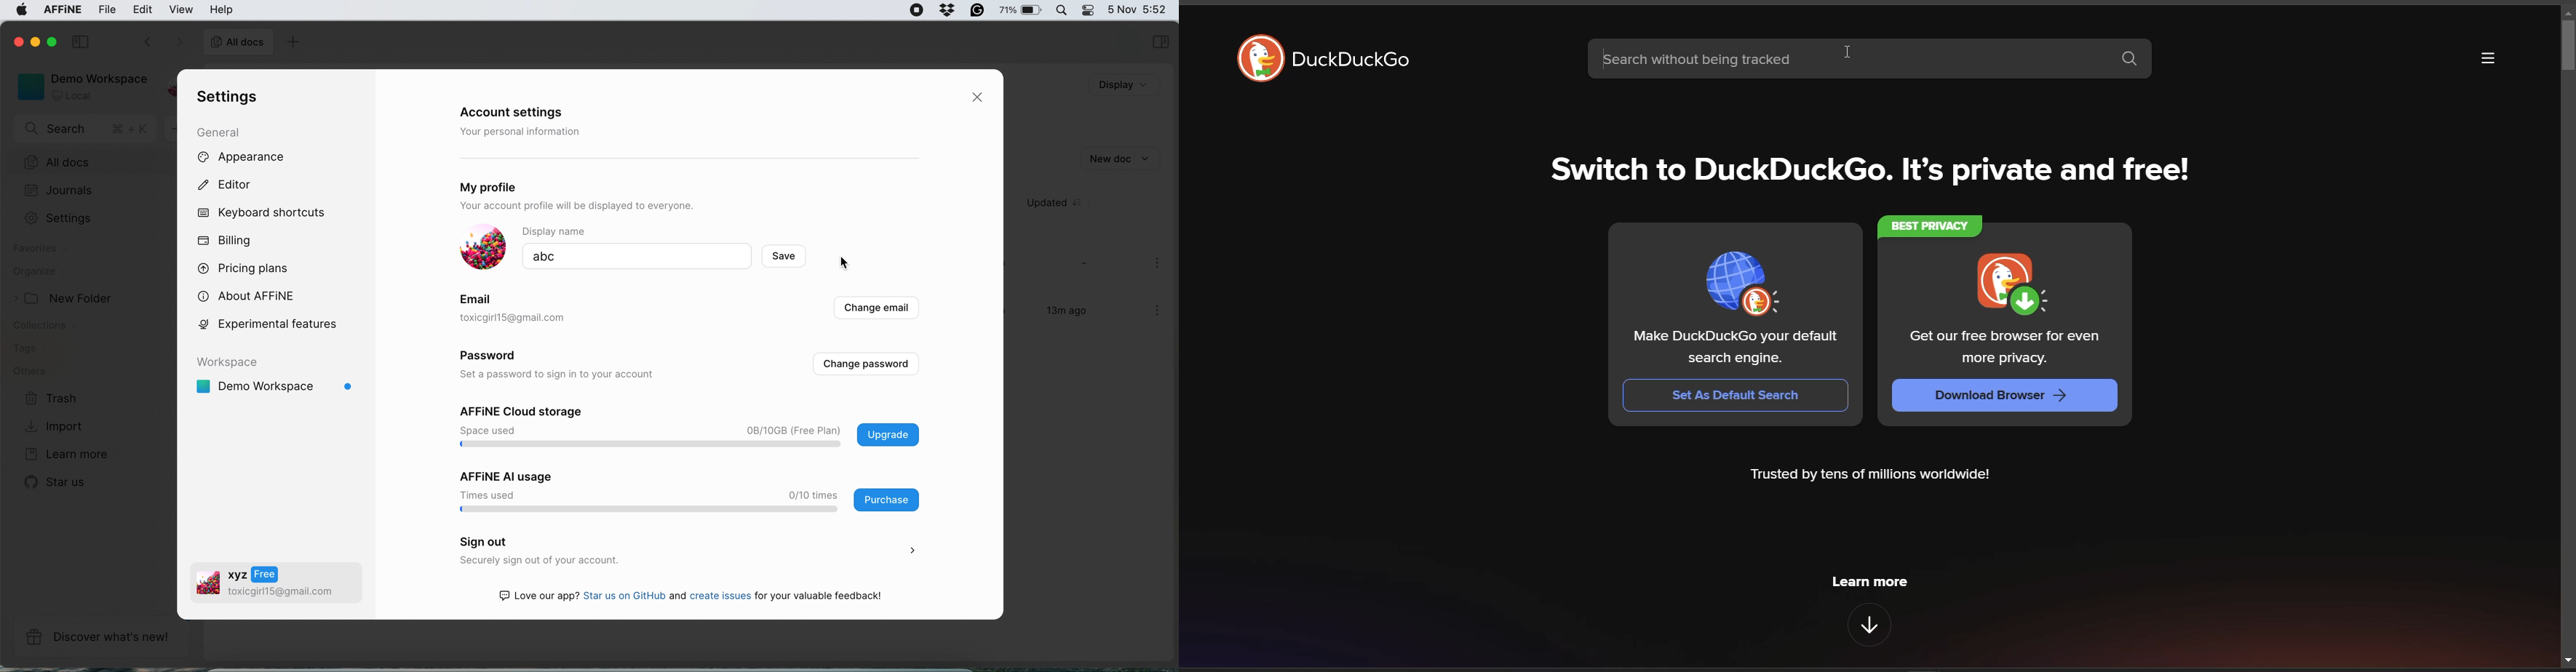 Image resolution: width=2576 pixels, height=672 pixels. I want to click on all docs, so click(237, 43).